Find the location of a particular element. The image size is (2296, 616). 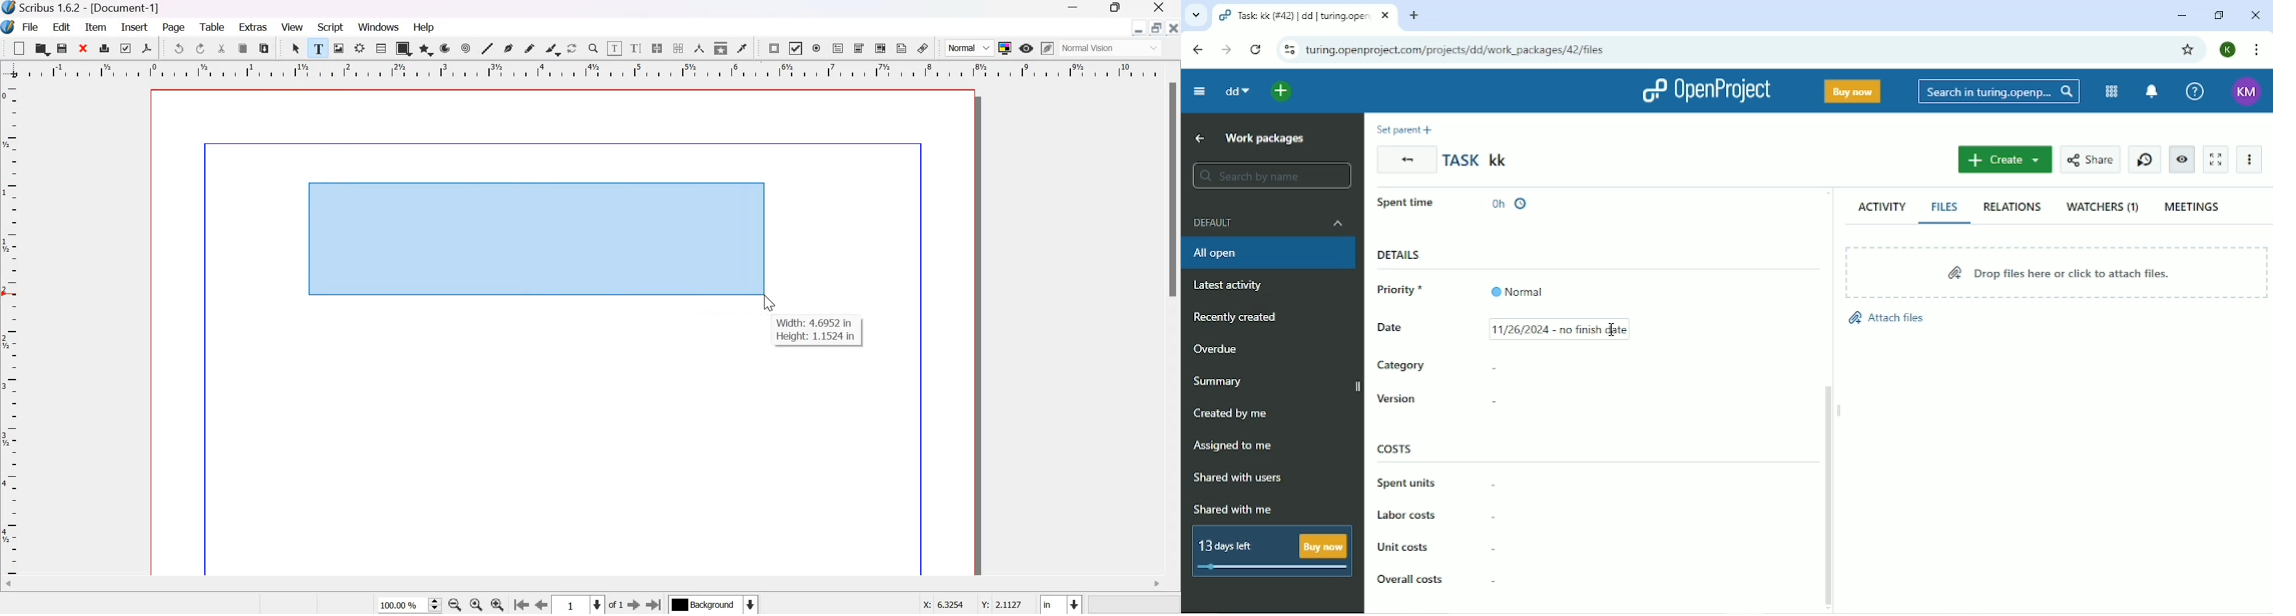

Help is located at coordinates (426, 27).